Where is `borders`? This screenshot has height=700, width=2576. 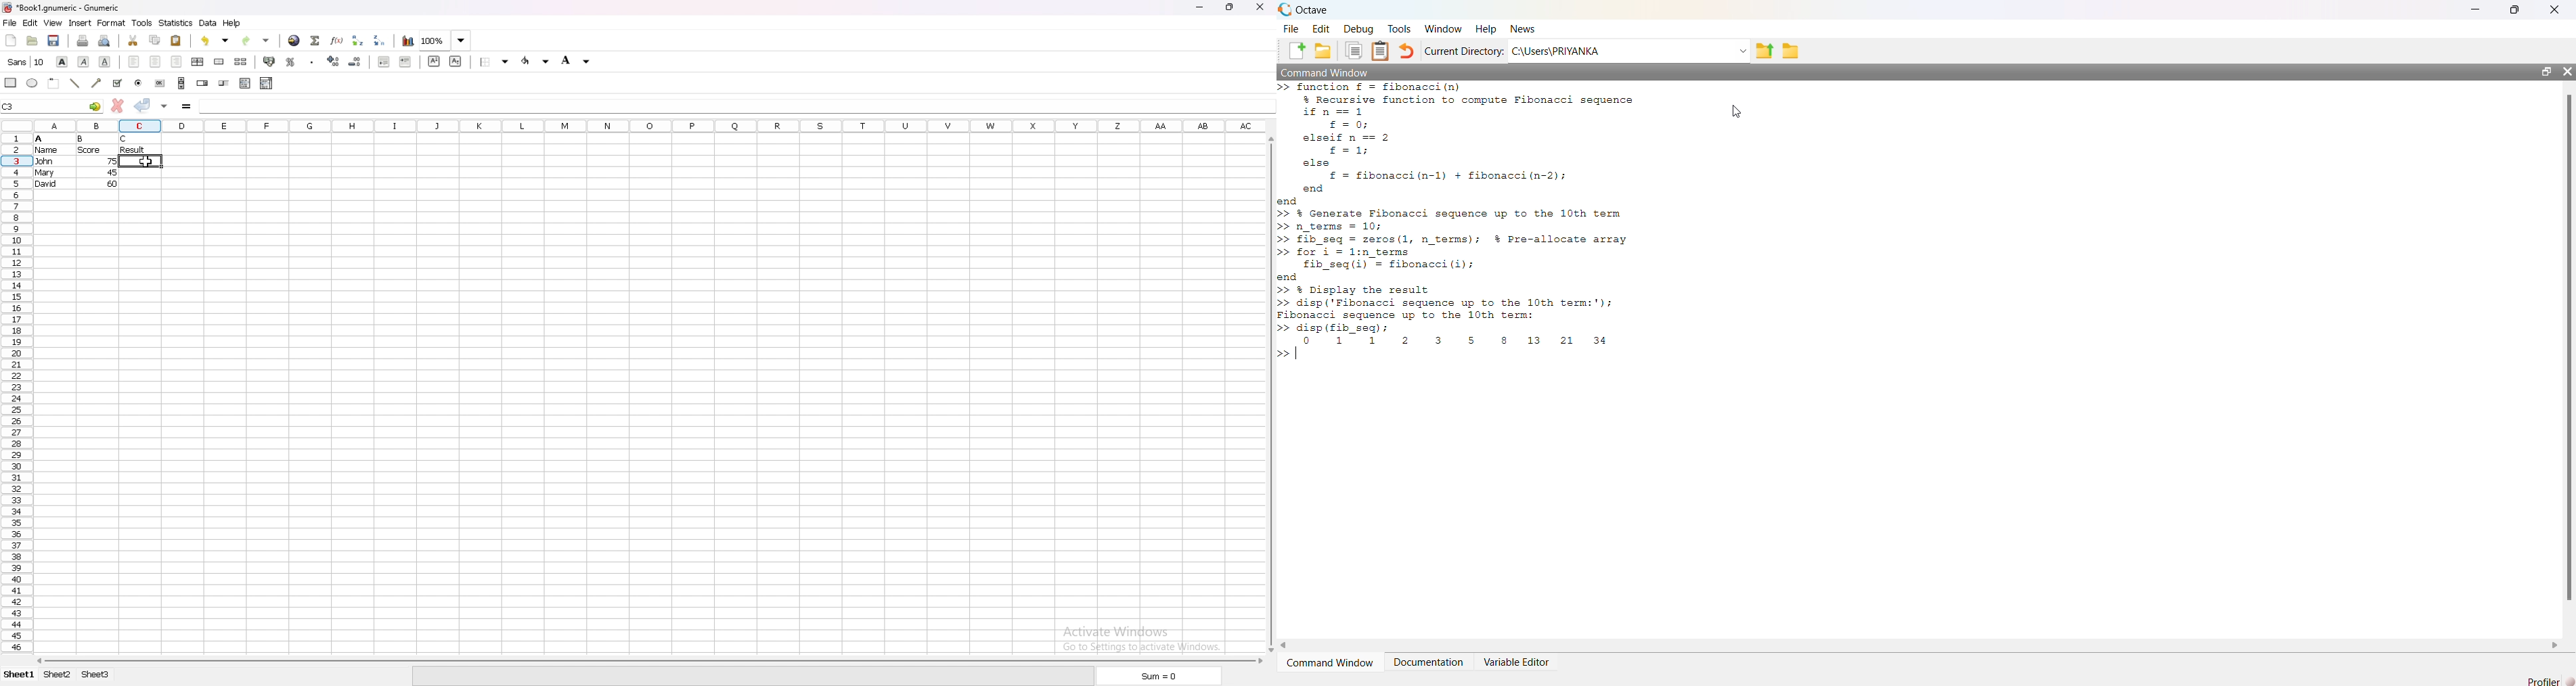
borders is located at coordinates (494, 61).